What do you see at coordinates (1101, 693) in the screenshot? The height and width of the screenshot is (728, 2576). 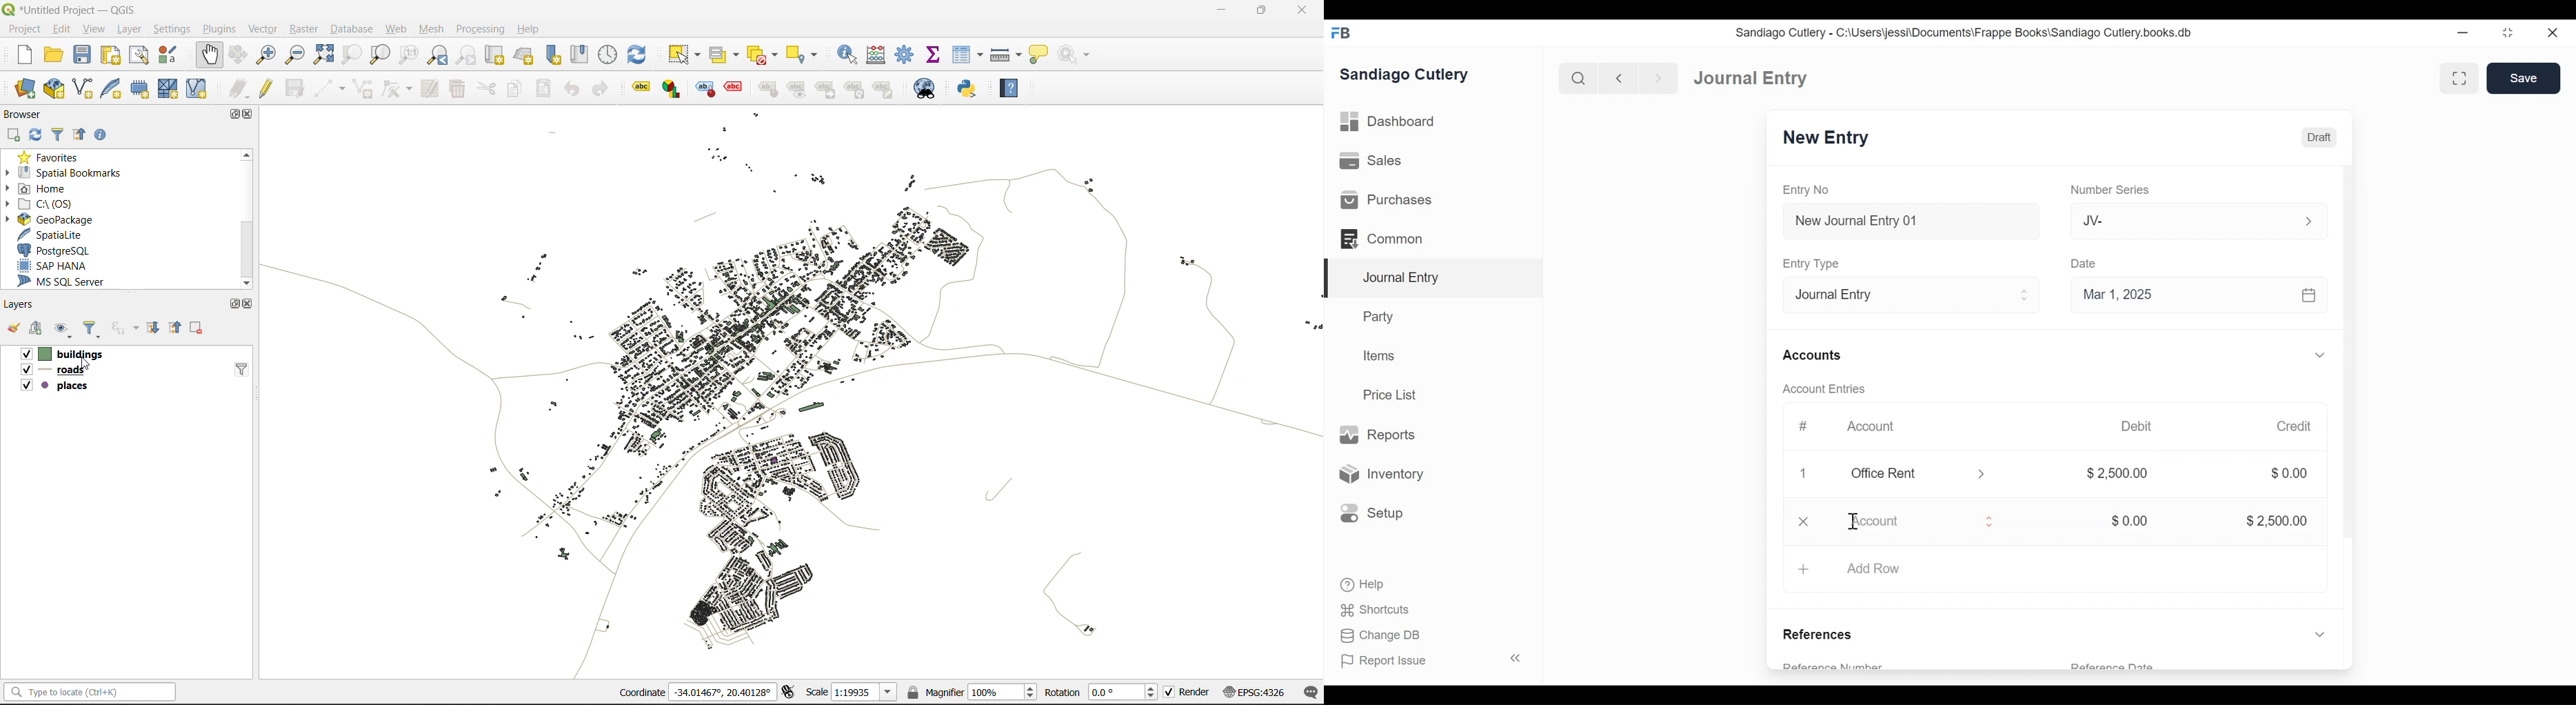 I see `rotation` at bounding box center [1101, 693].